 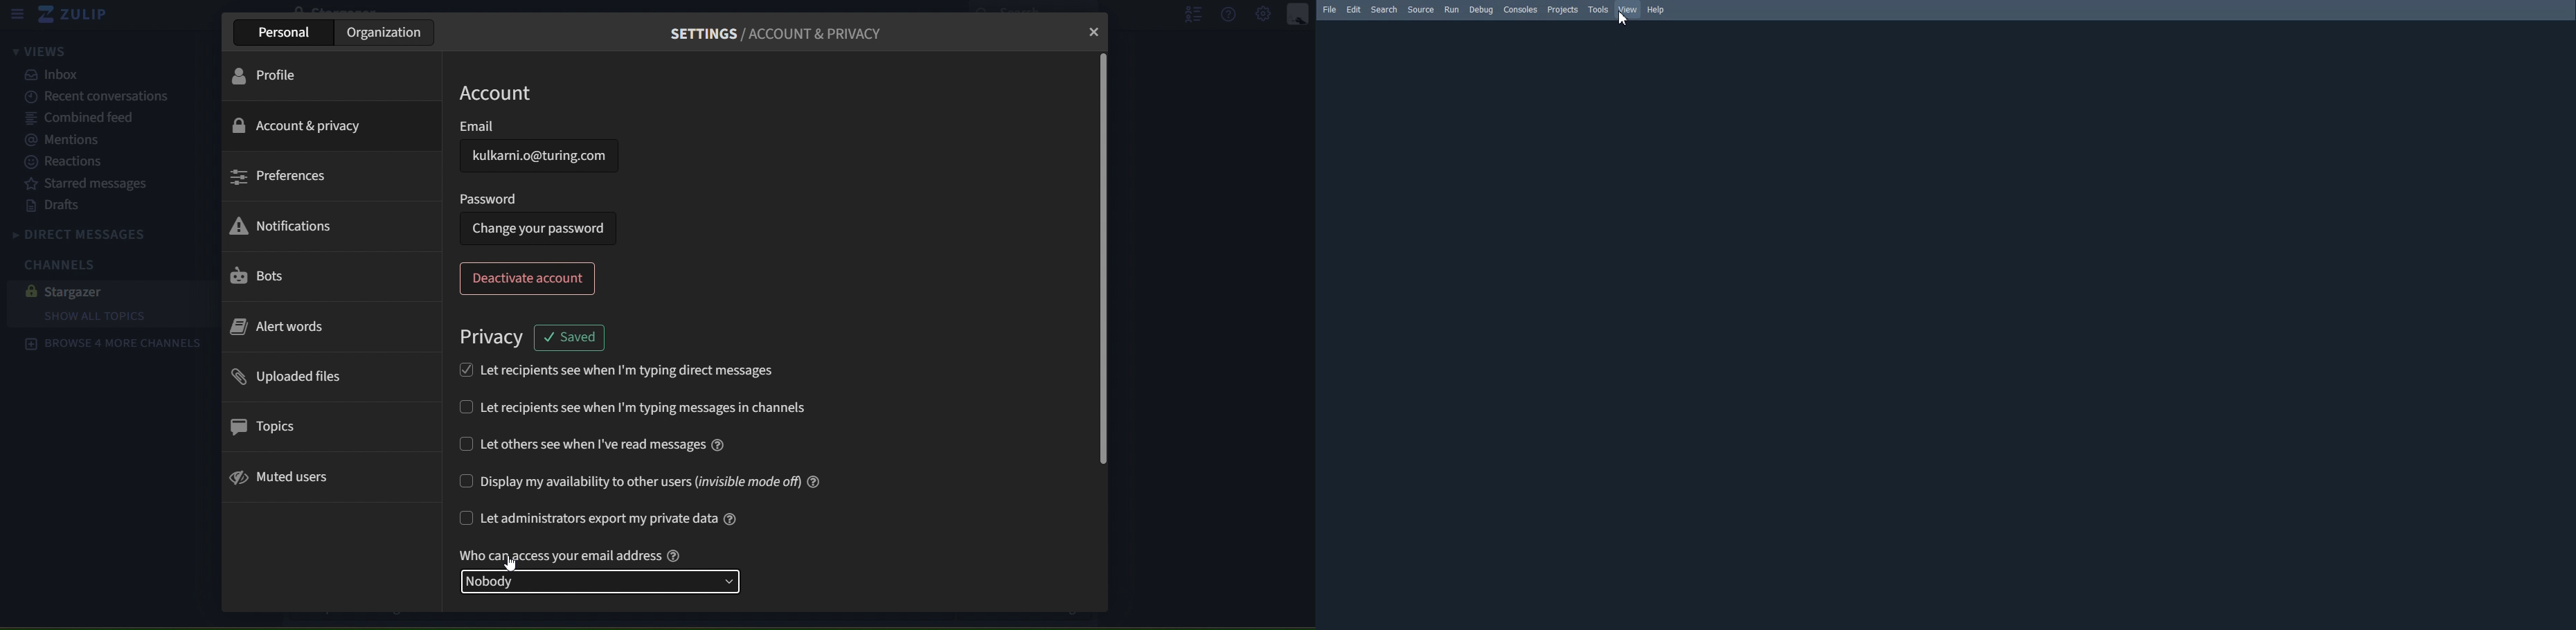 I want to click on direct messages, so click(x=108, y=232).